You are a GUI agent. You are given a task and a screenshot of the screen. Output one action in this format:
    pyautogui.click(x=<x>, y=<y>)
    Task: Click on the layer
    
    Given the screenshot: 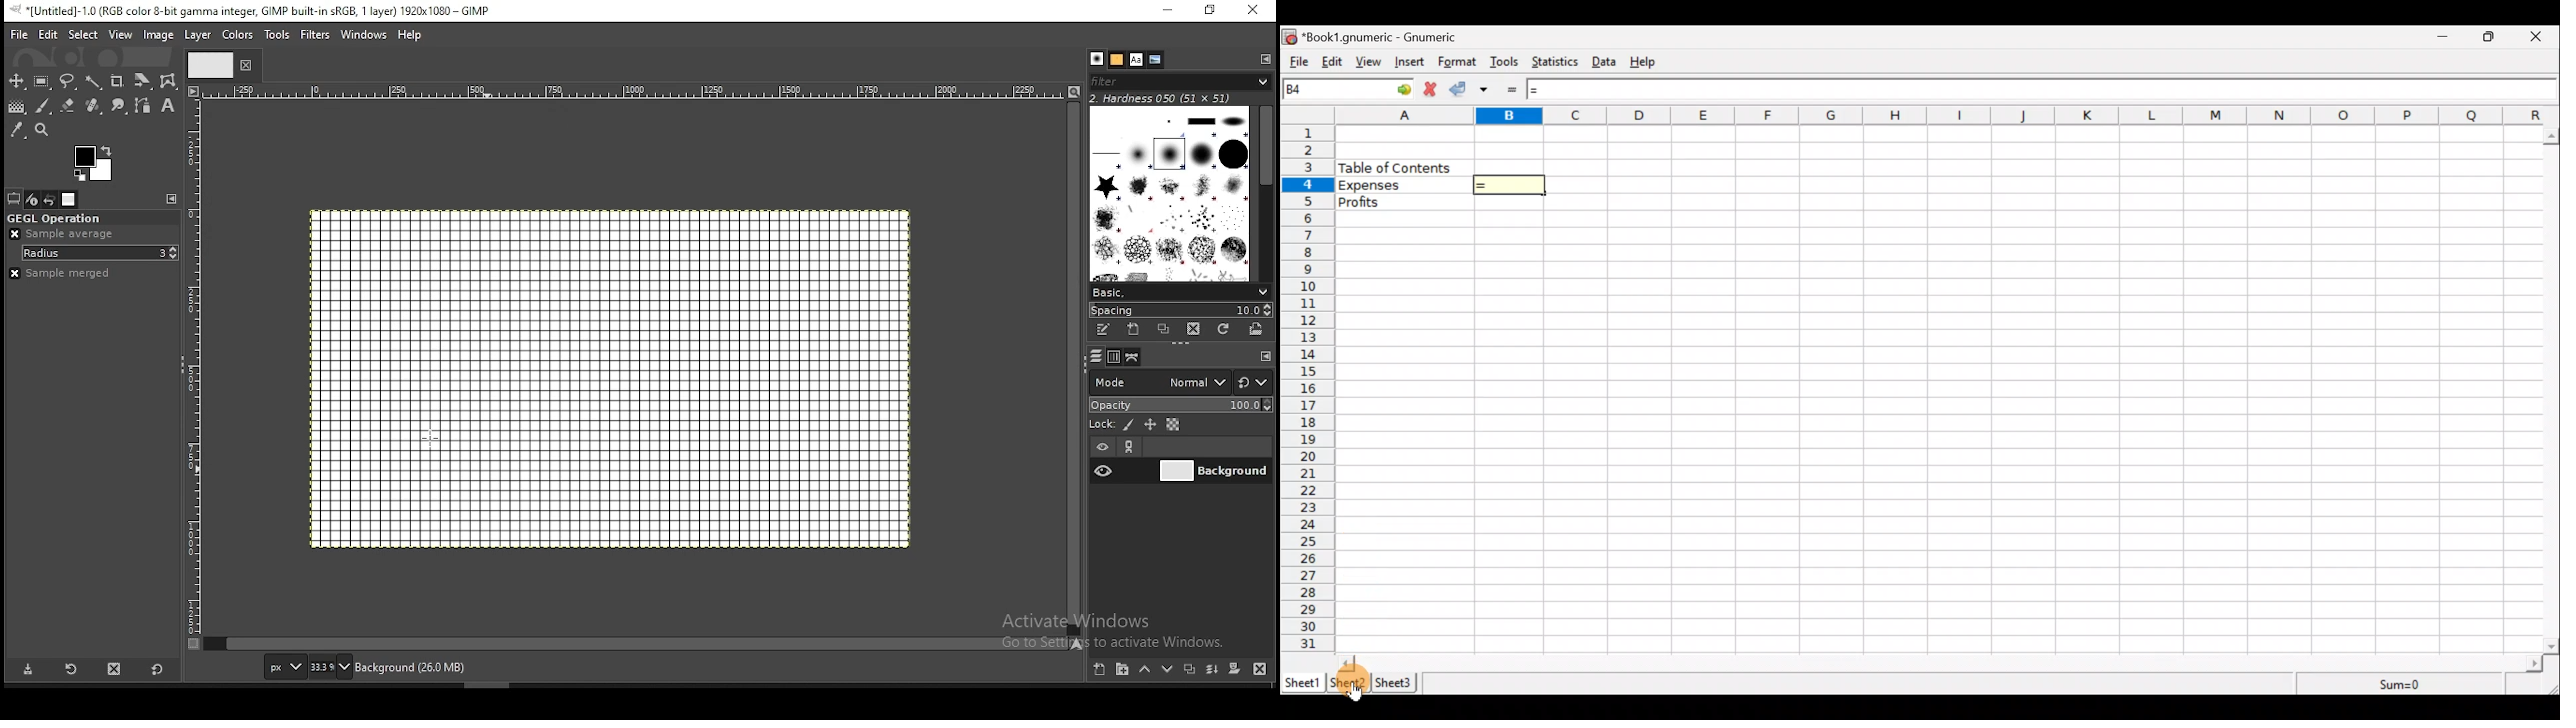 What is the action you would take?
    pyautogui.click(x=1214, y=471)
    